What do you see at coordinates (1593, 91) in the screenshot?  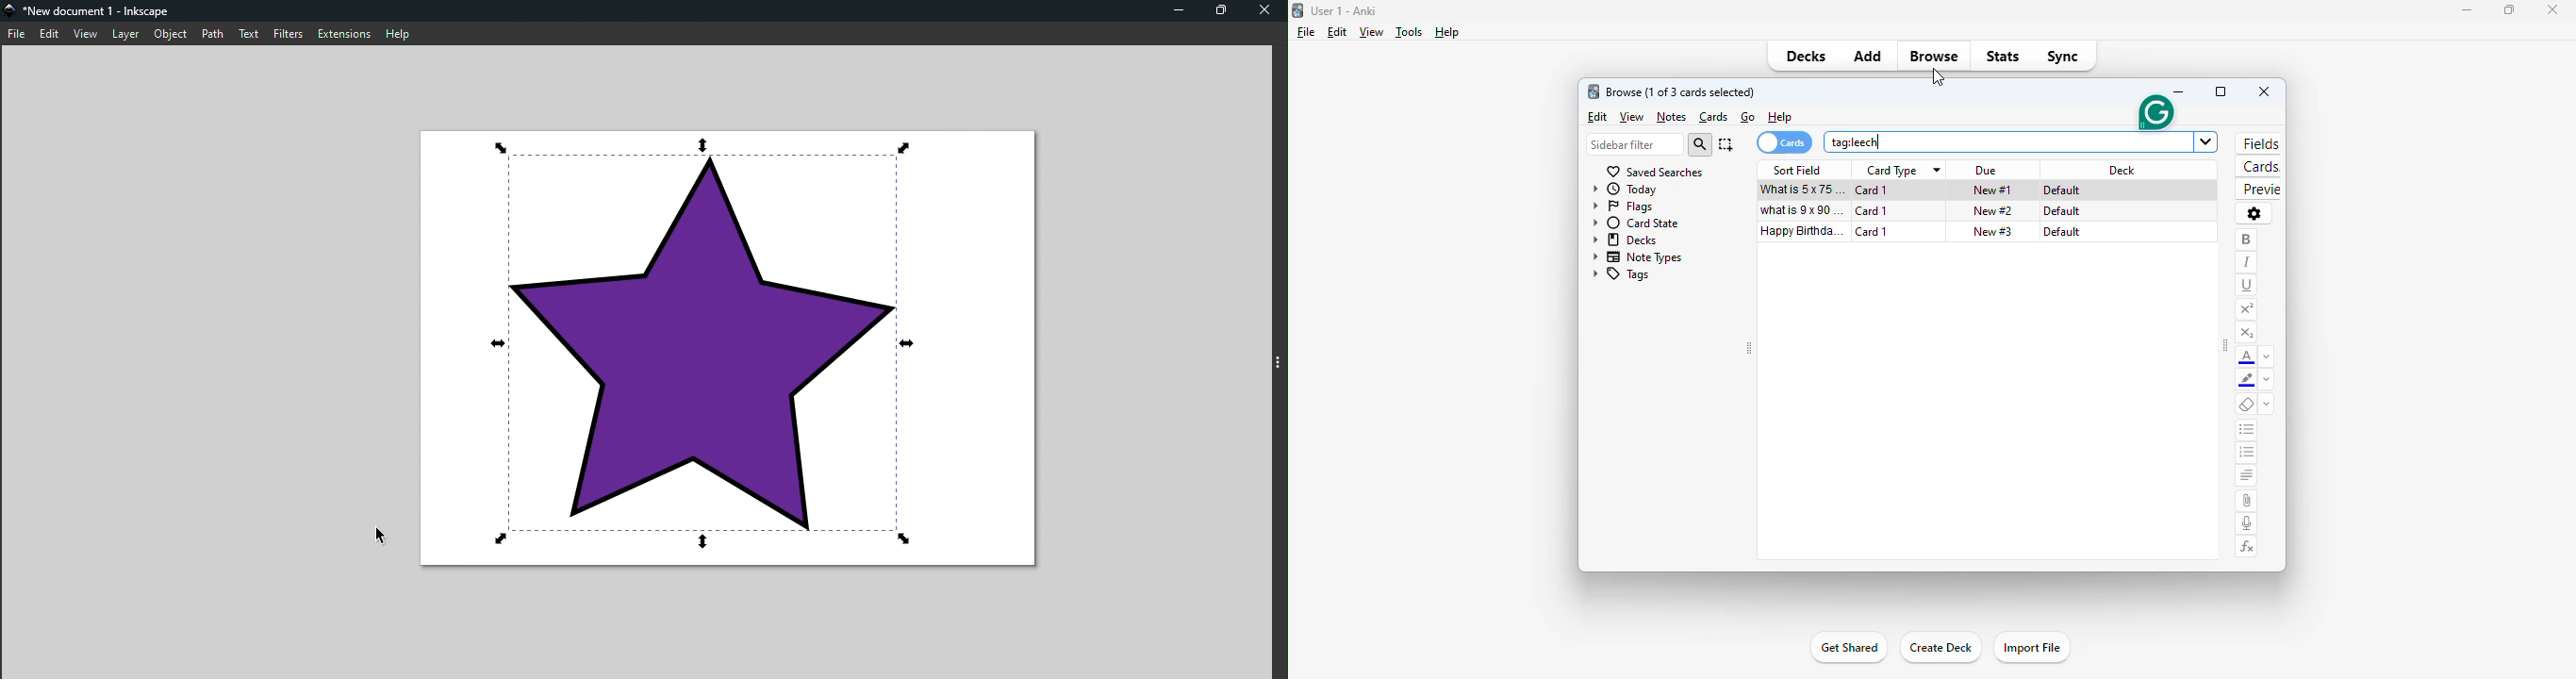 I see `logo` at bounding box center [1593, 91].